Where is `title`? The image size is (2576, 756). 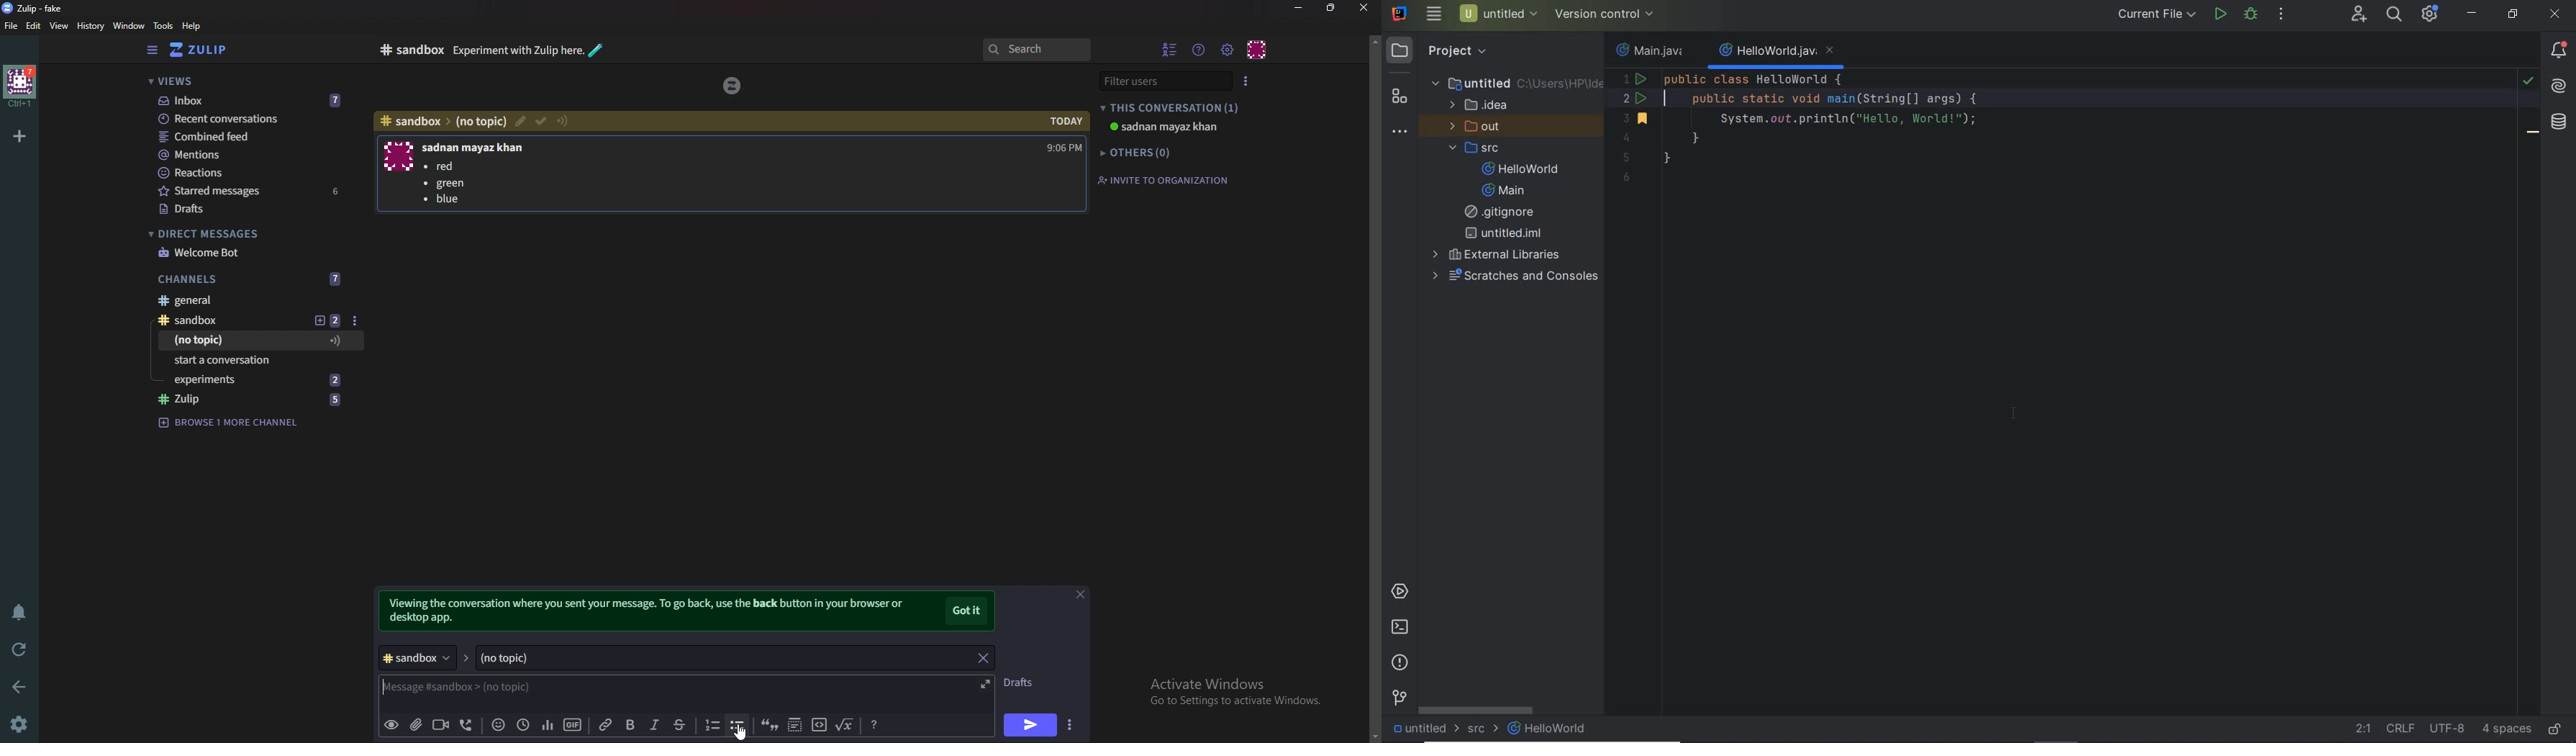 title is located at coordinates (40, 8).